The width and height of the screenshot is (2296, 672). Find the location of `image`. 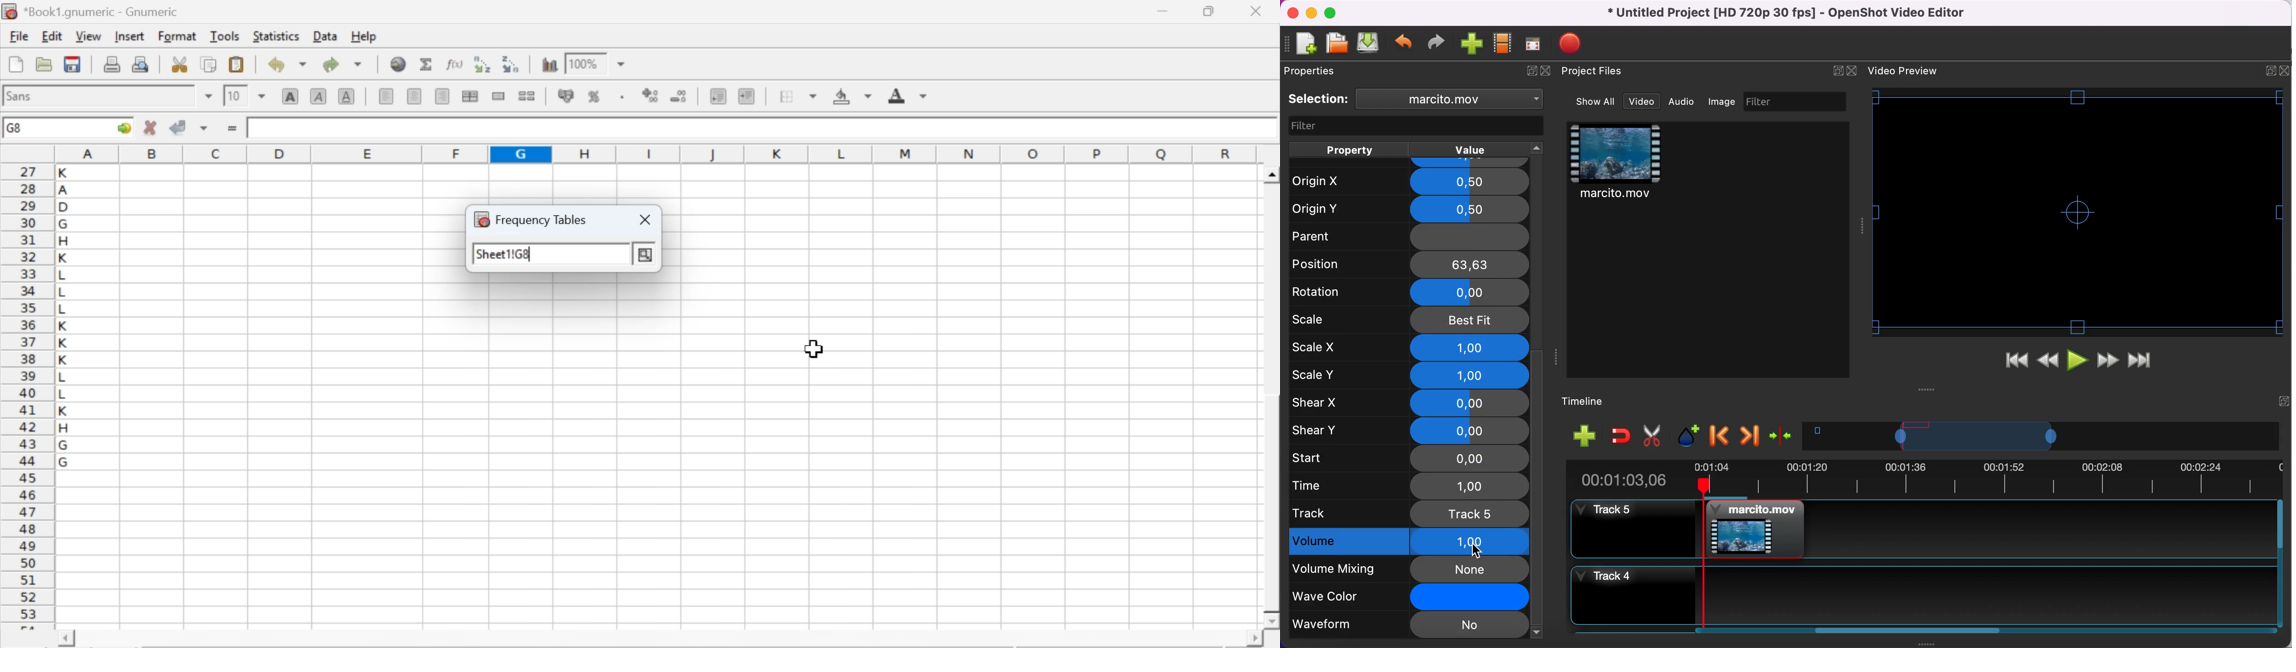

image is located at coordinates (1723, 102).